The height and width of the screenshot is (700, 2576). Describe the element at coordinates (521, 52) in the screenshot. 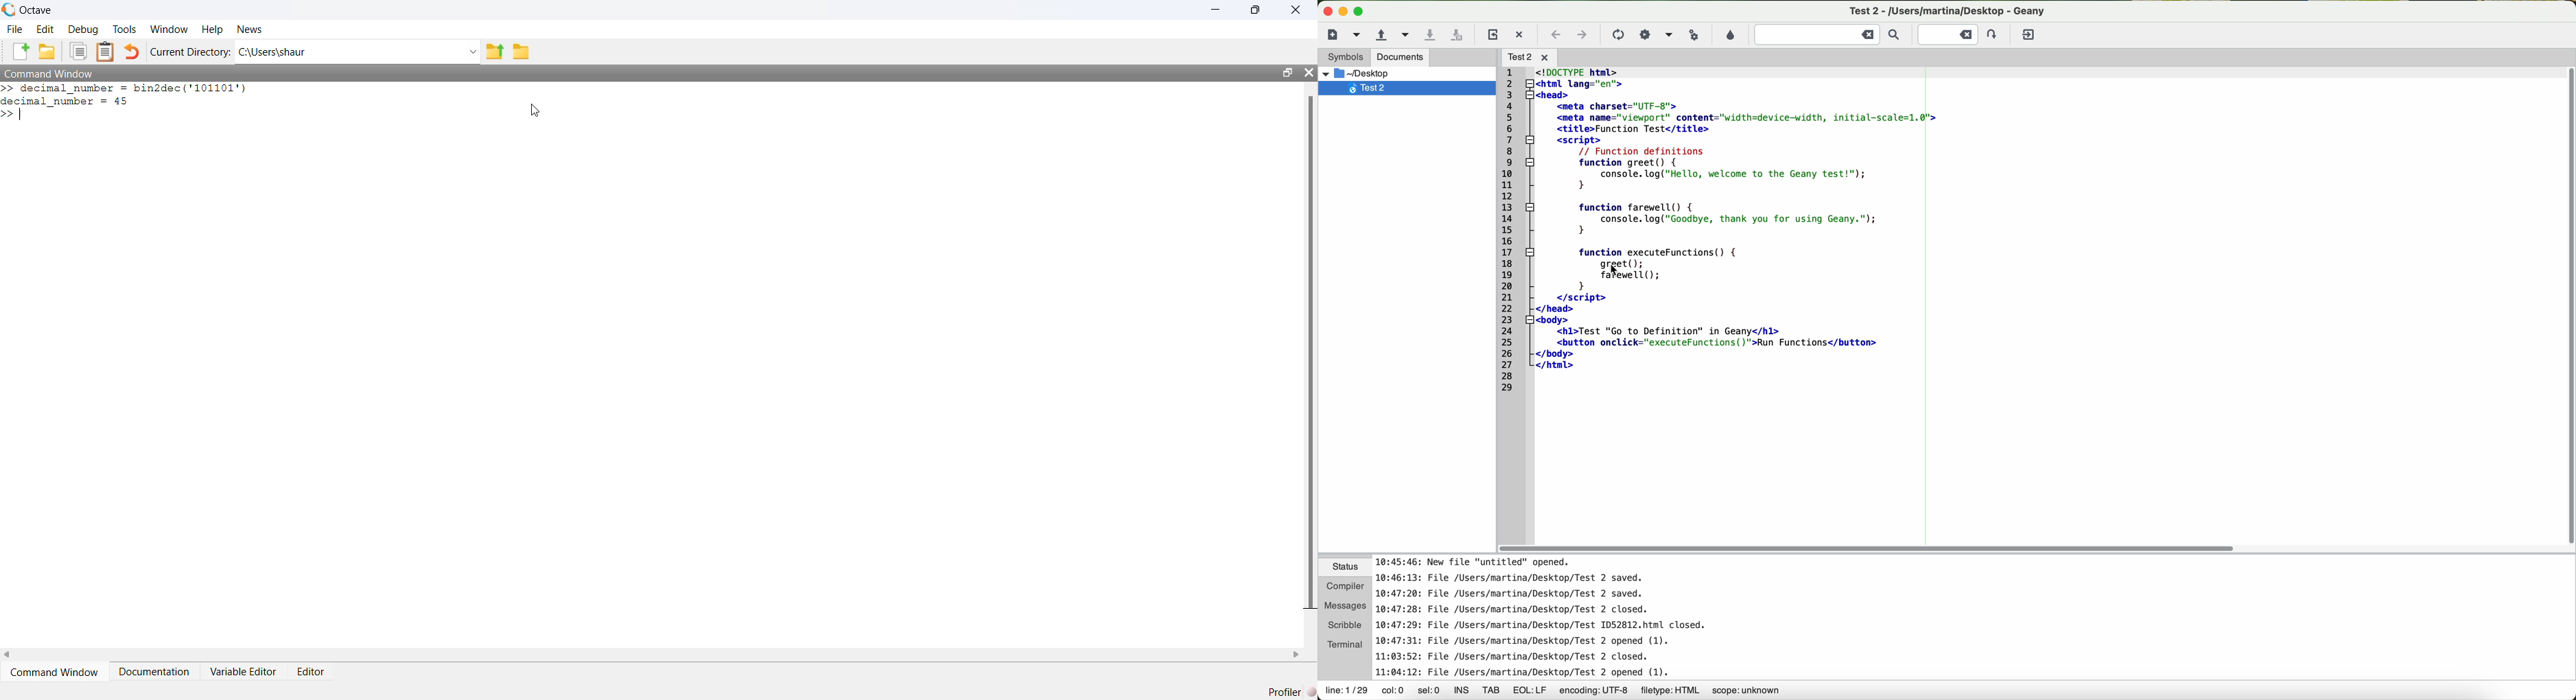

I see `folder` at that location.